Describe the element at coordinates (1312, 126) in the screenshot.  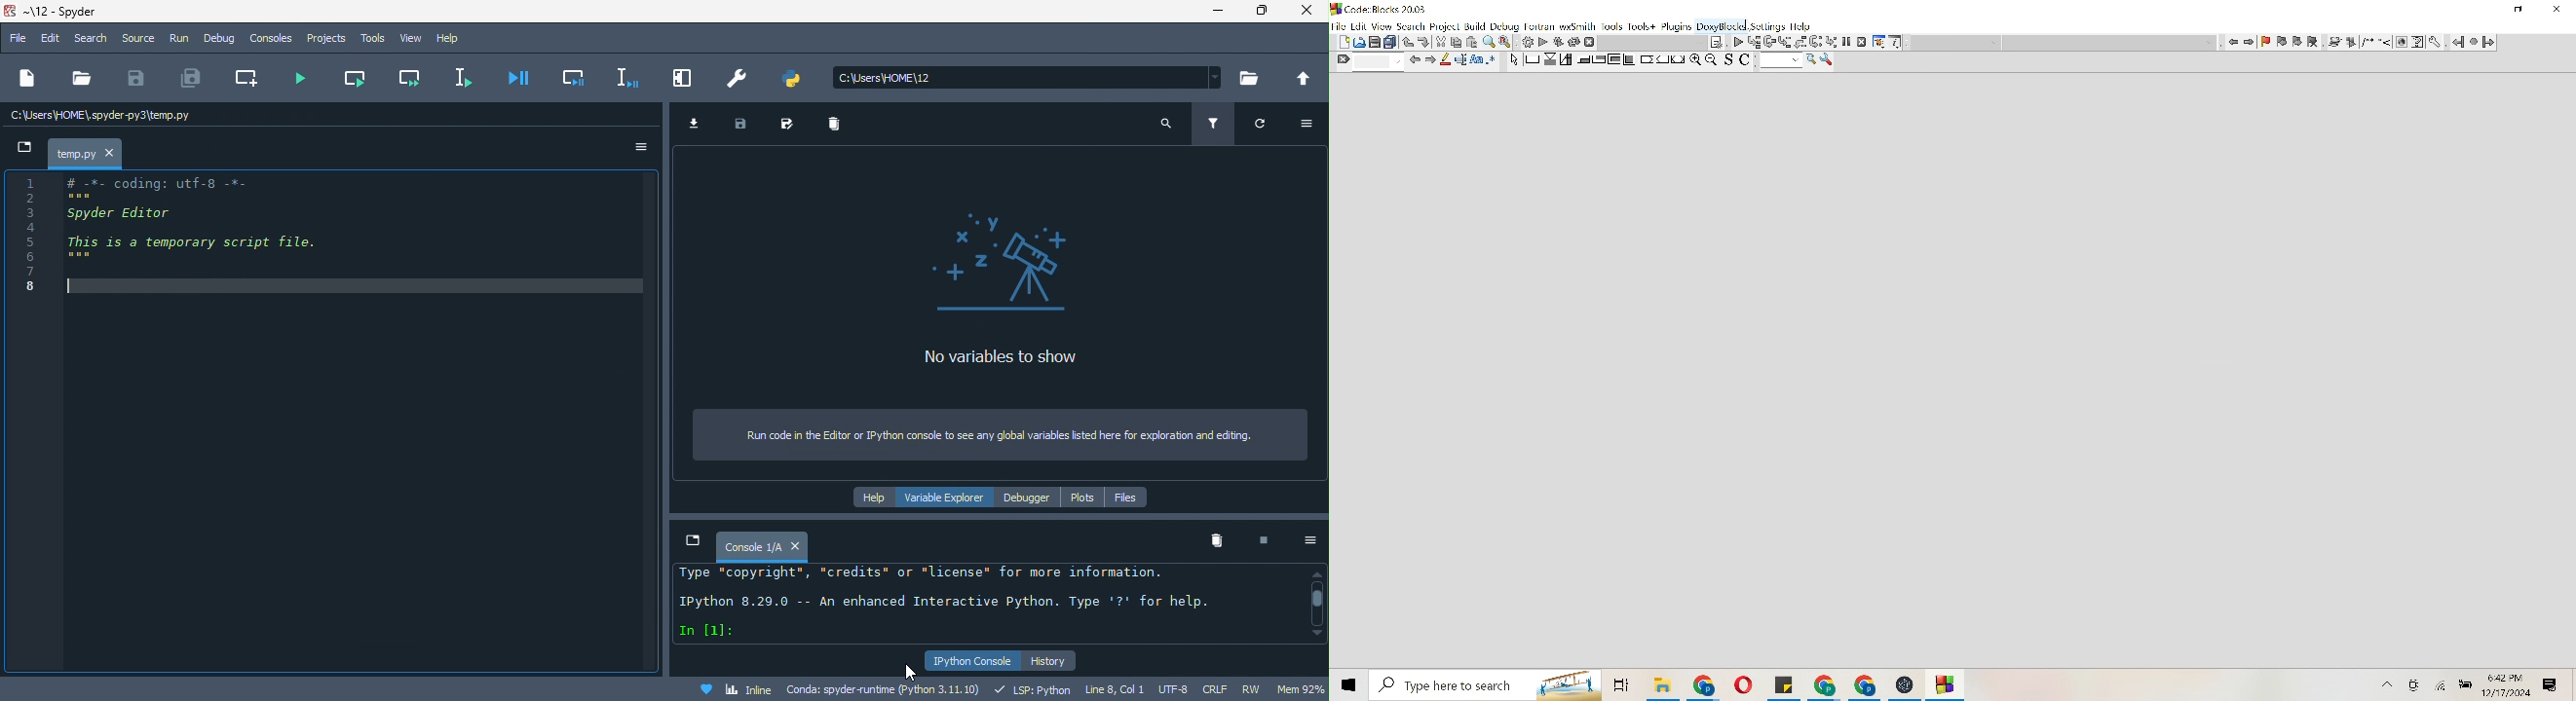
I see `option` at that location.